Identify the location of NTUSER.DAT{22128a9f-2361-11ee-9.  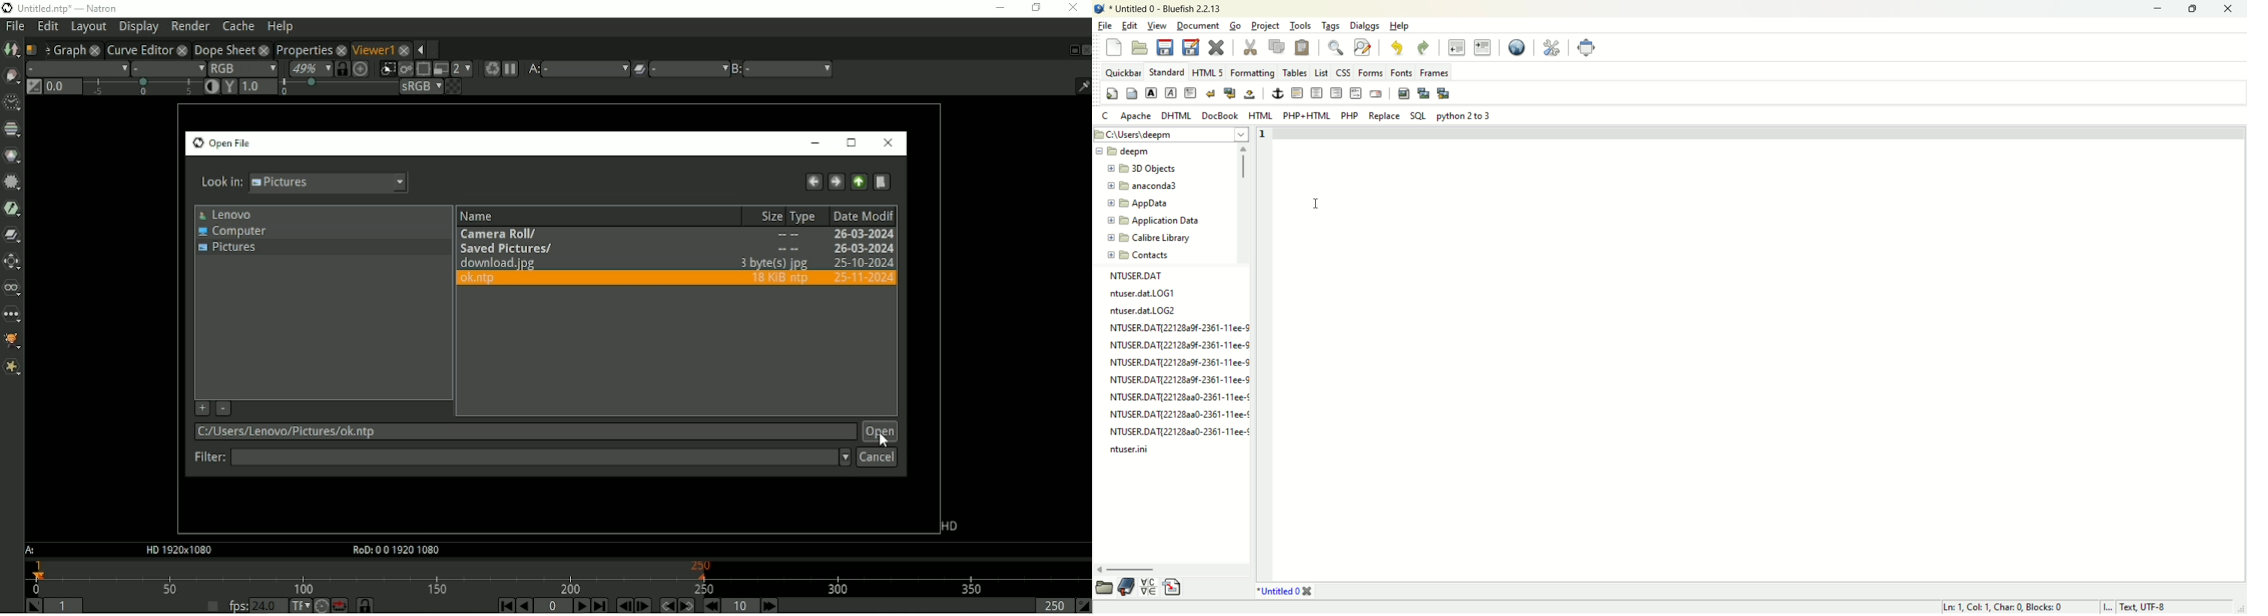
(1180, 349).